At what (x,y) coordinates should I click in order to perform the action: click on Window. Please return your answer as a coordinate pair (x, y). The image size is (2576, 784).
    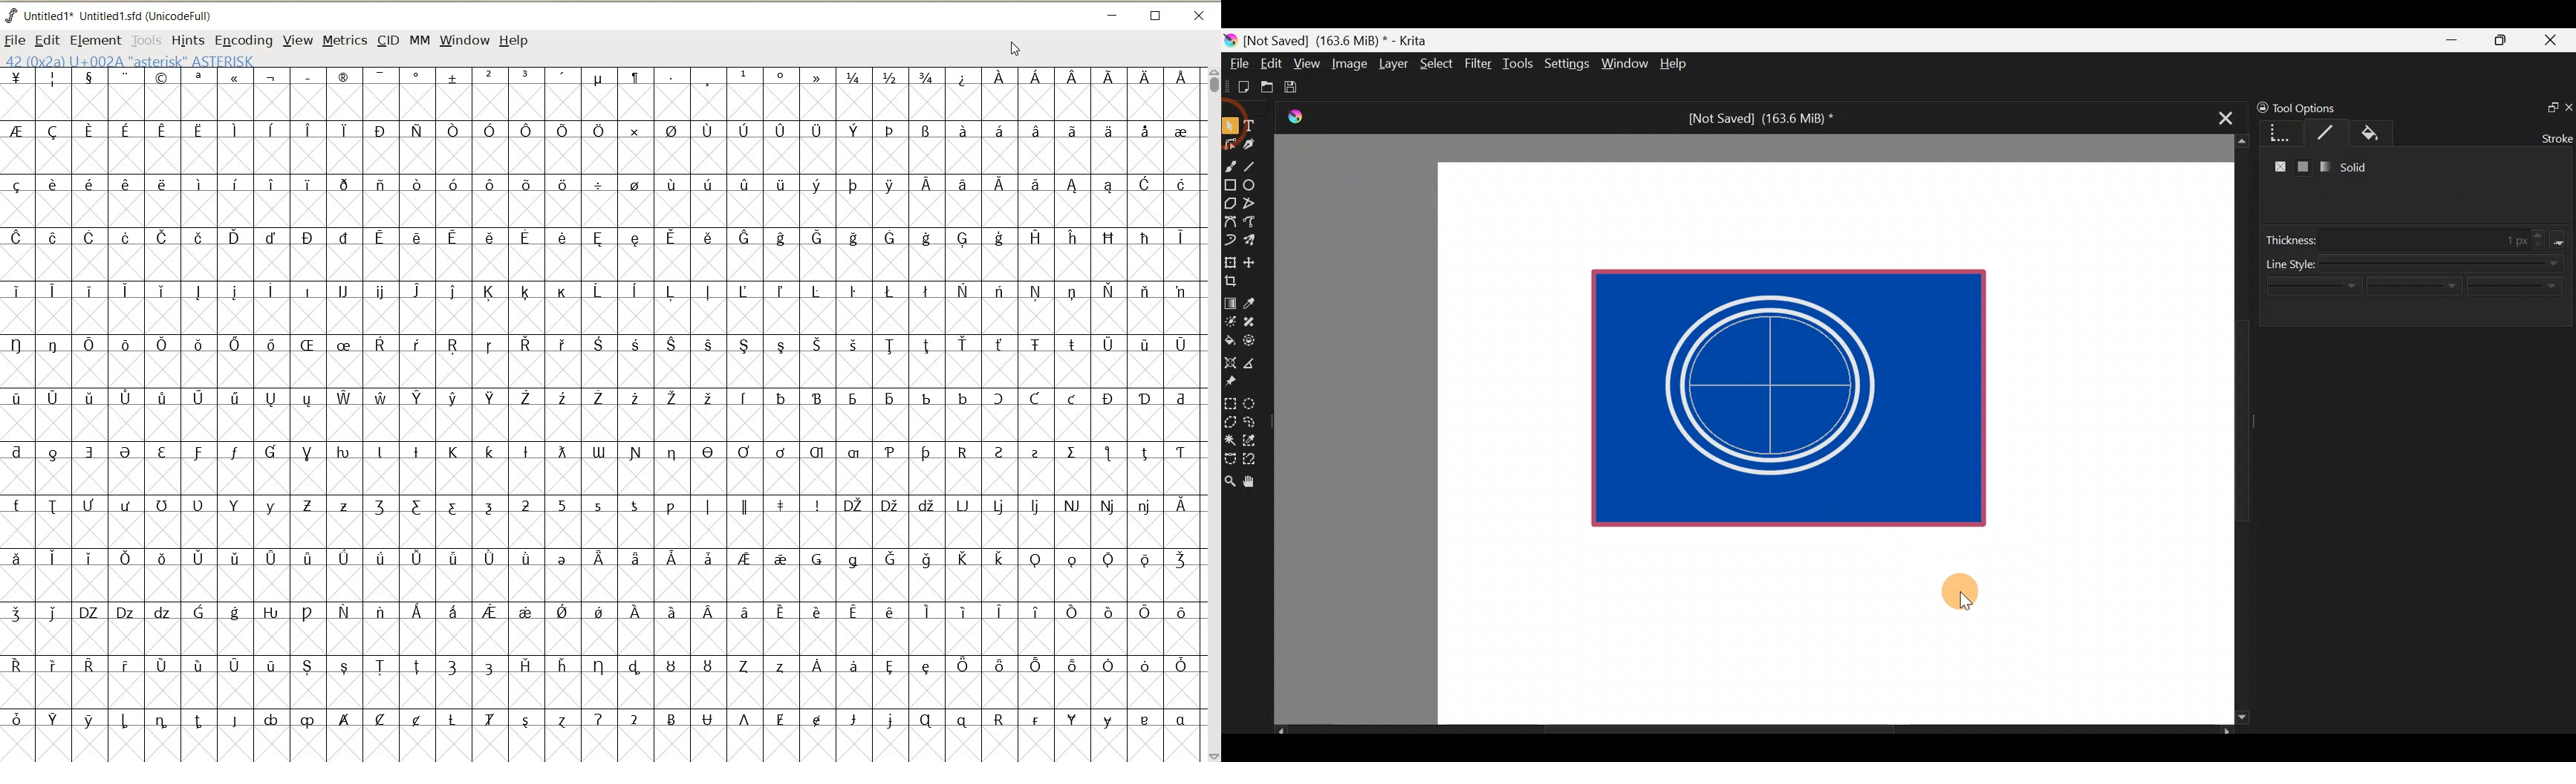
    Looking at the image, I should click on (1624, 65).